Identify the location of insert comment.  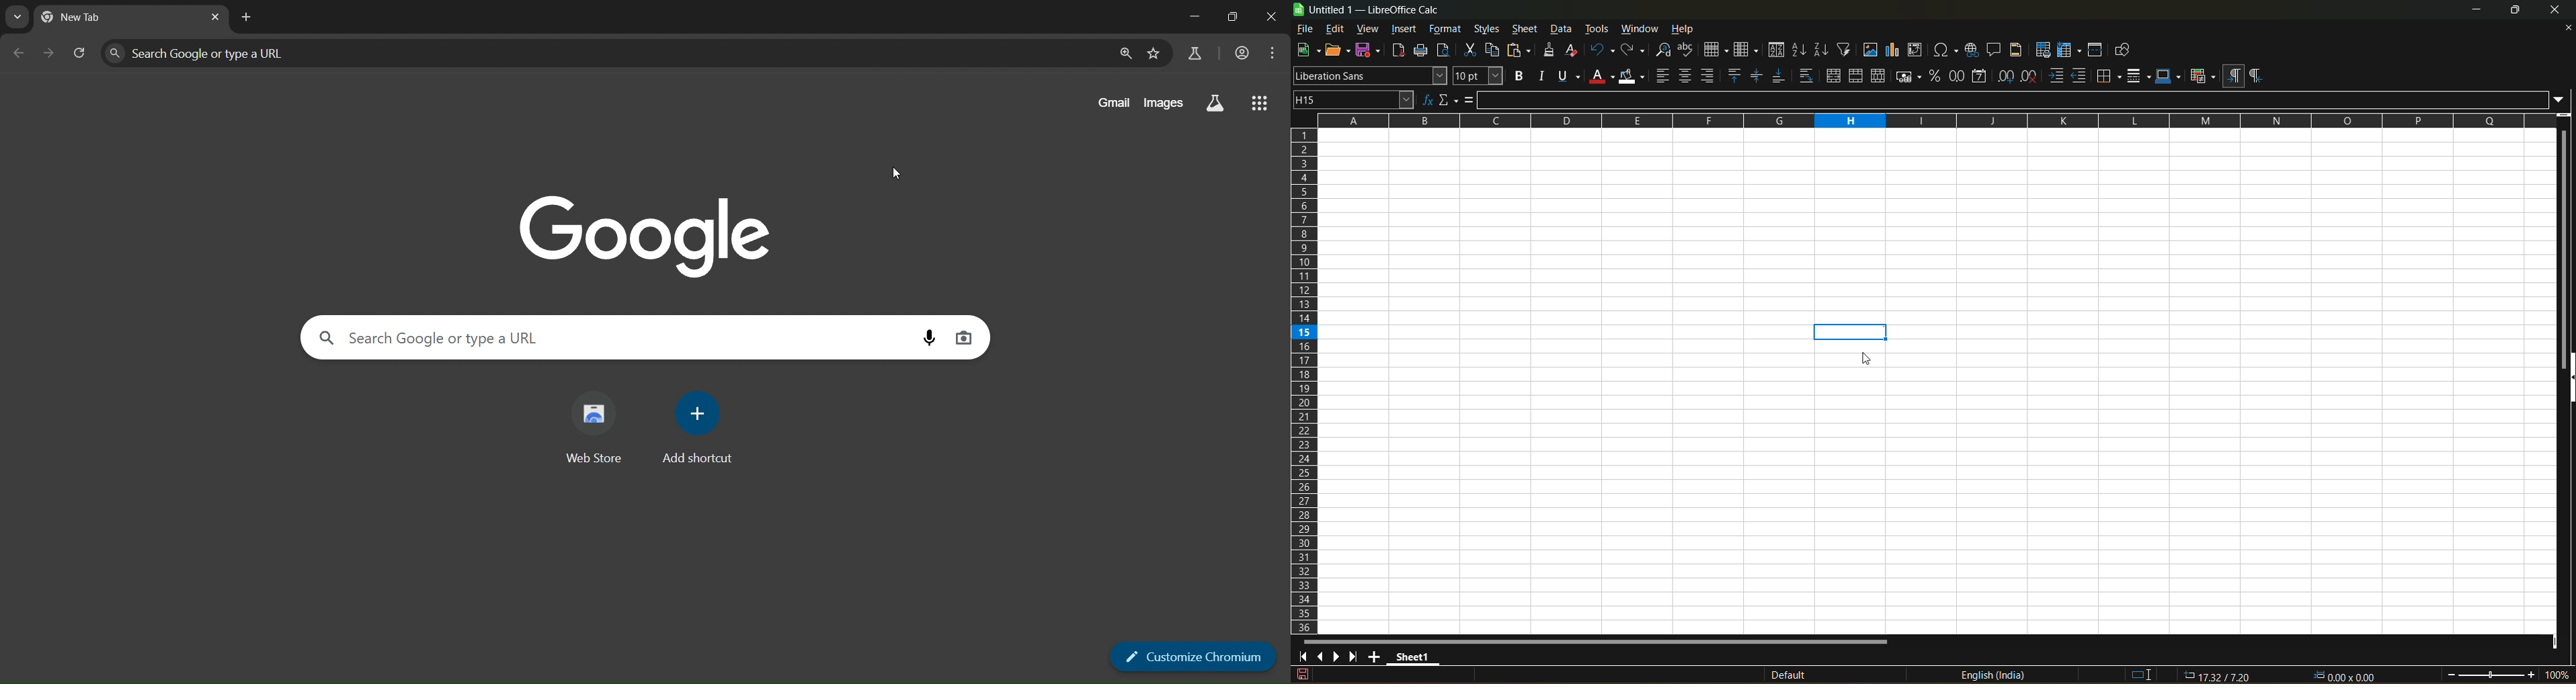
(1996, 50).